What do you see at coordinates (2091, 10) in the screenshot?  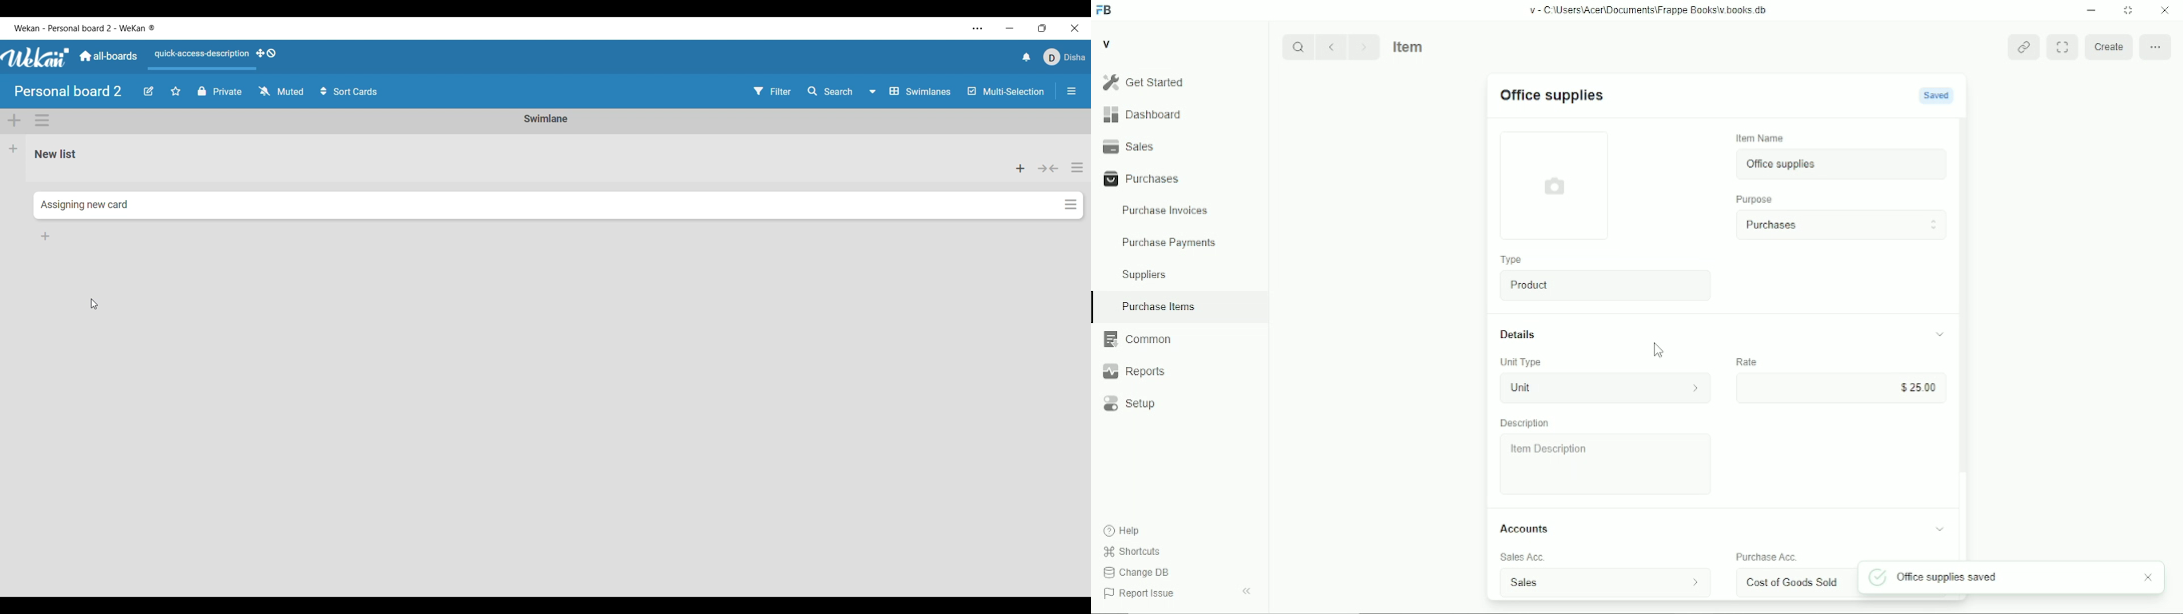 I see `Minimize` at bounding box center [2091, 10].